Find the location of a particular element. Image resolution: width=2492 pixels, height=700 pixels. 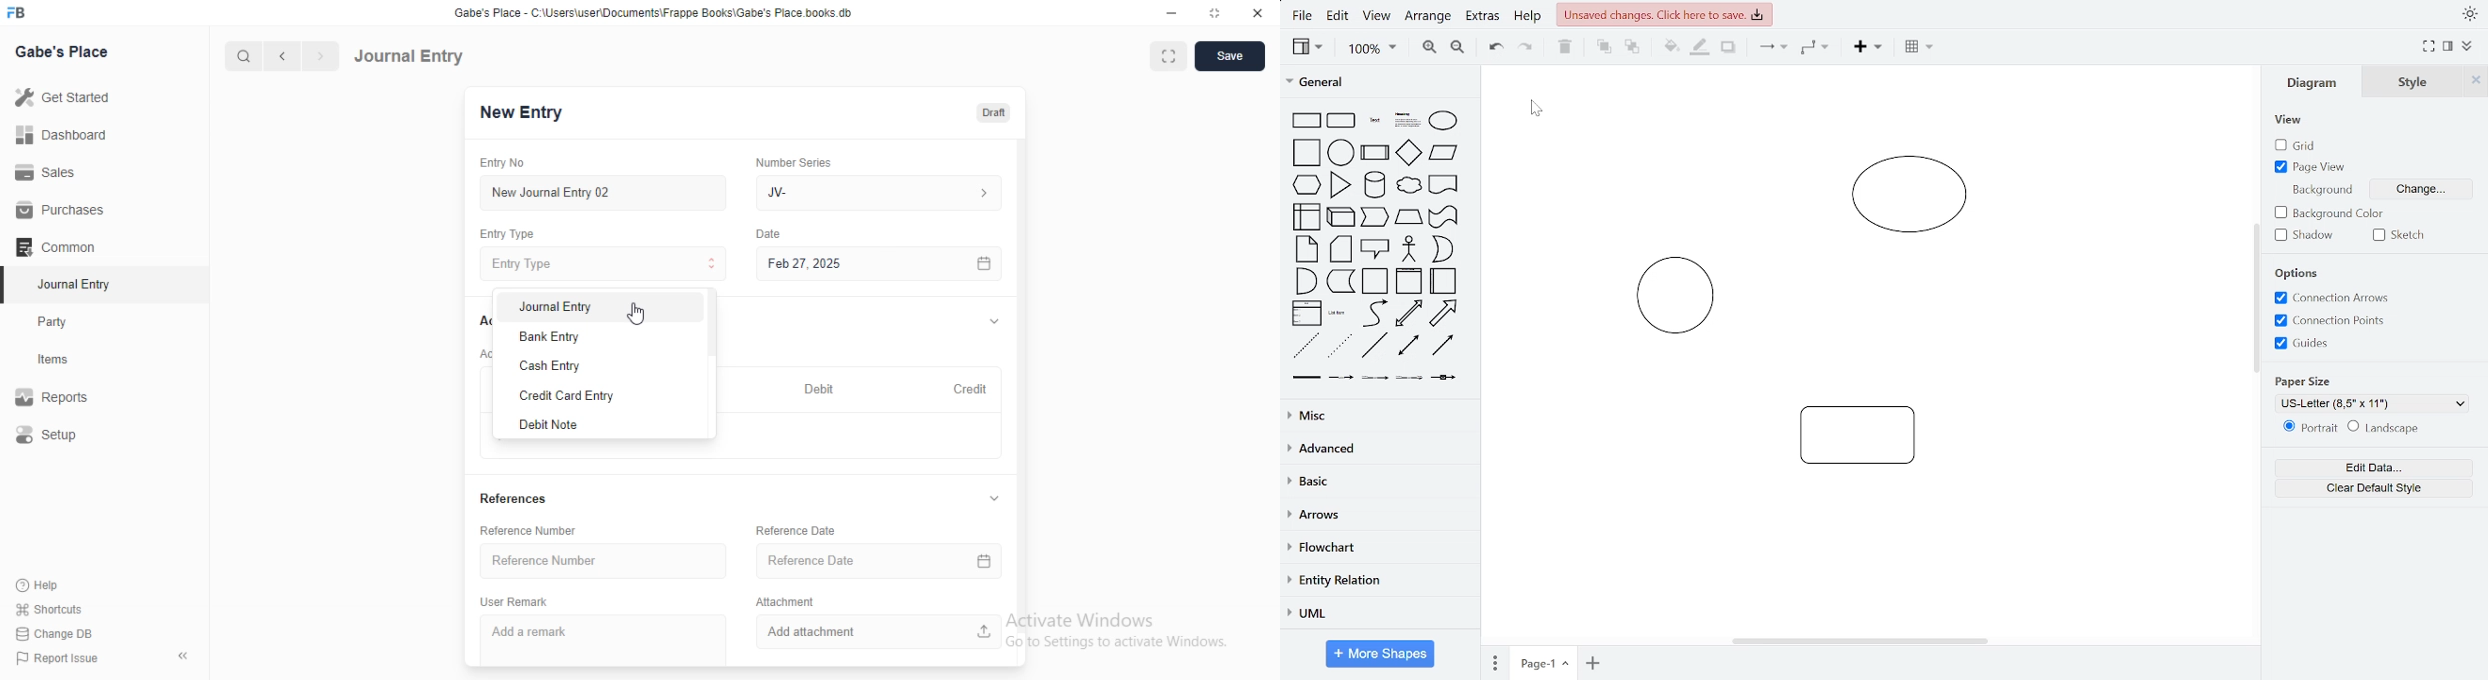

Setup is located at coordinates (49, 434).